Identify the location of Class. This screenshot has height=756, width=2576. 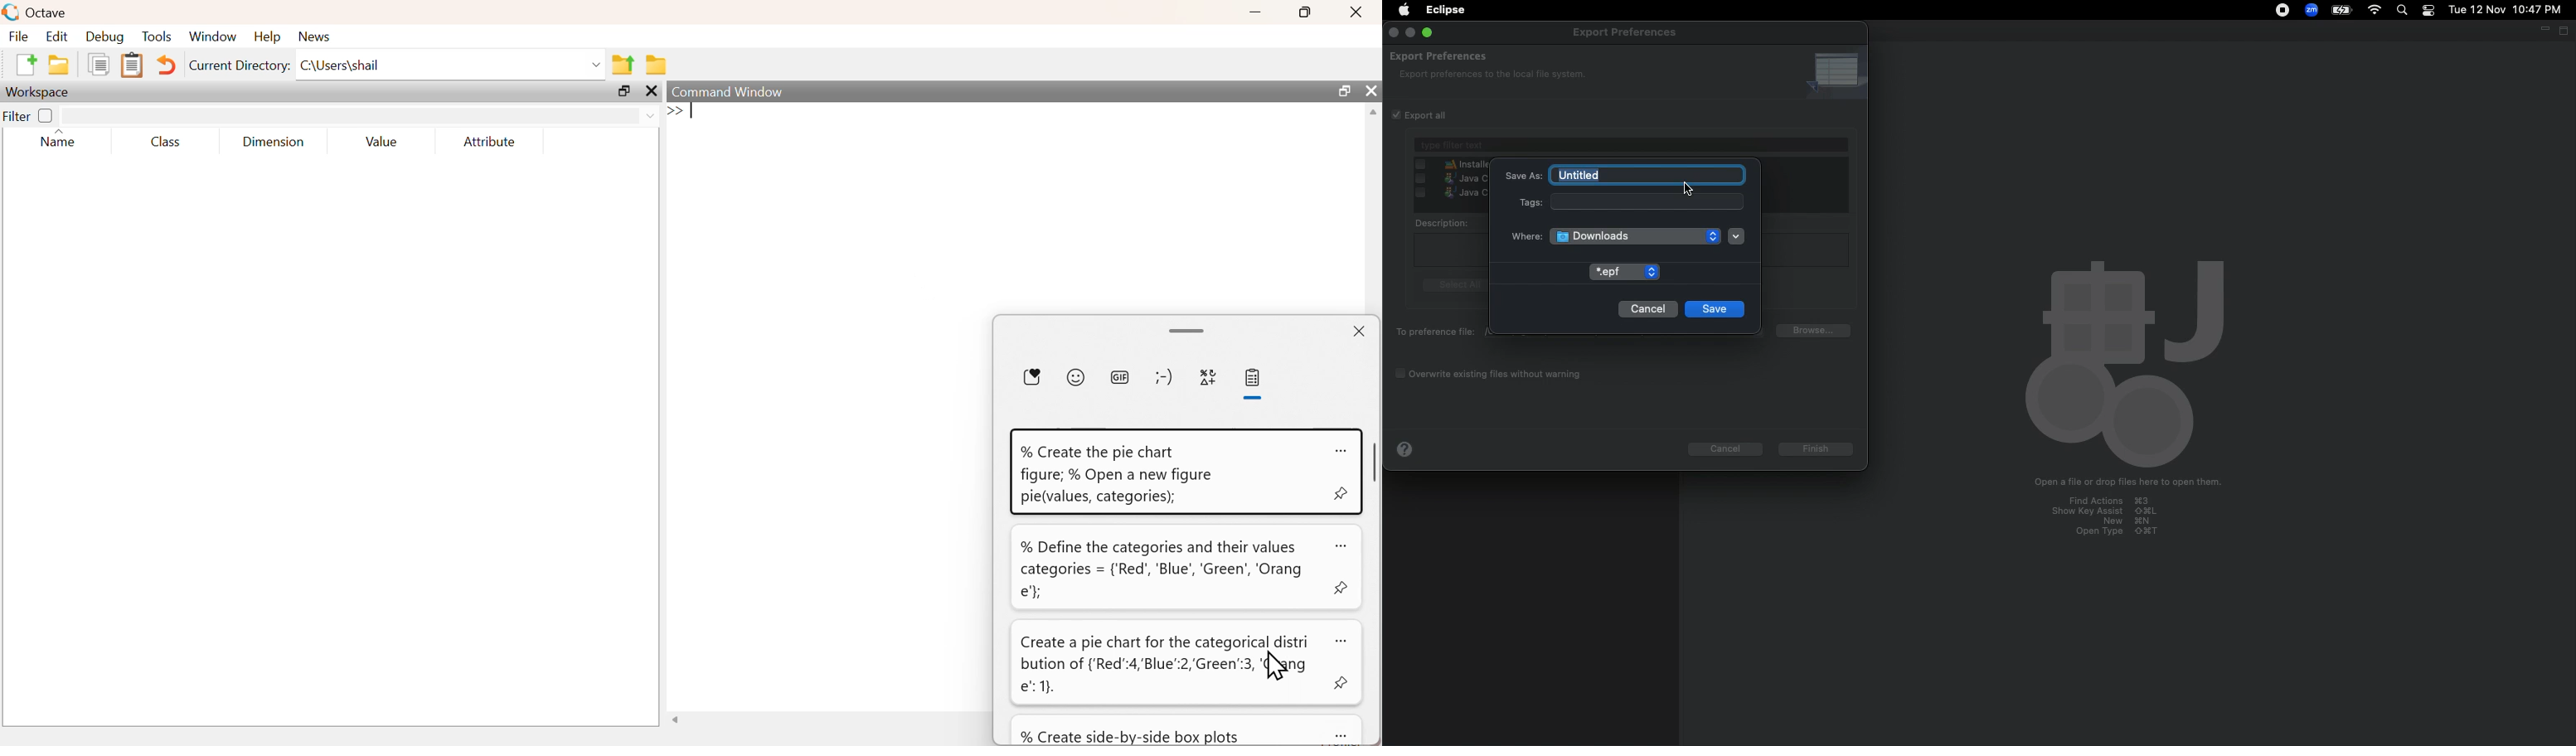
(166, 142).